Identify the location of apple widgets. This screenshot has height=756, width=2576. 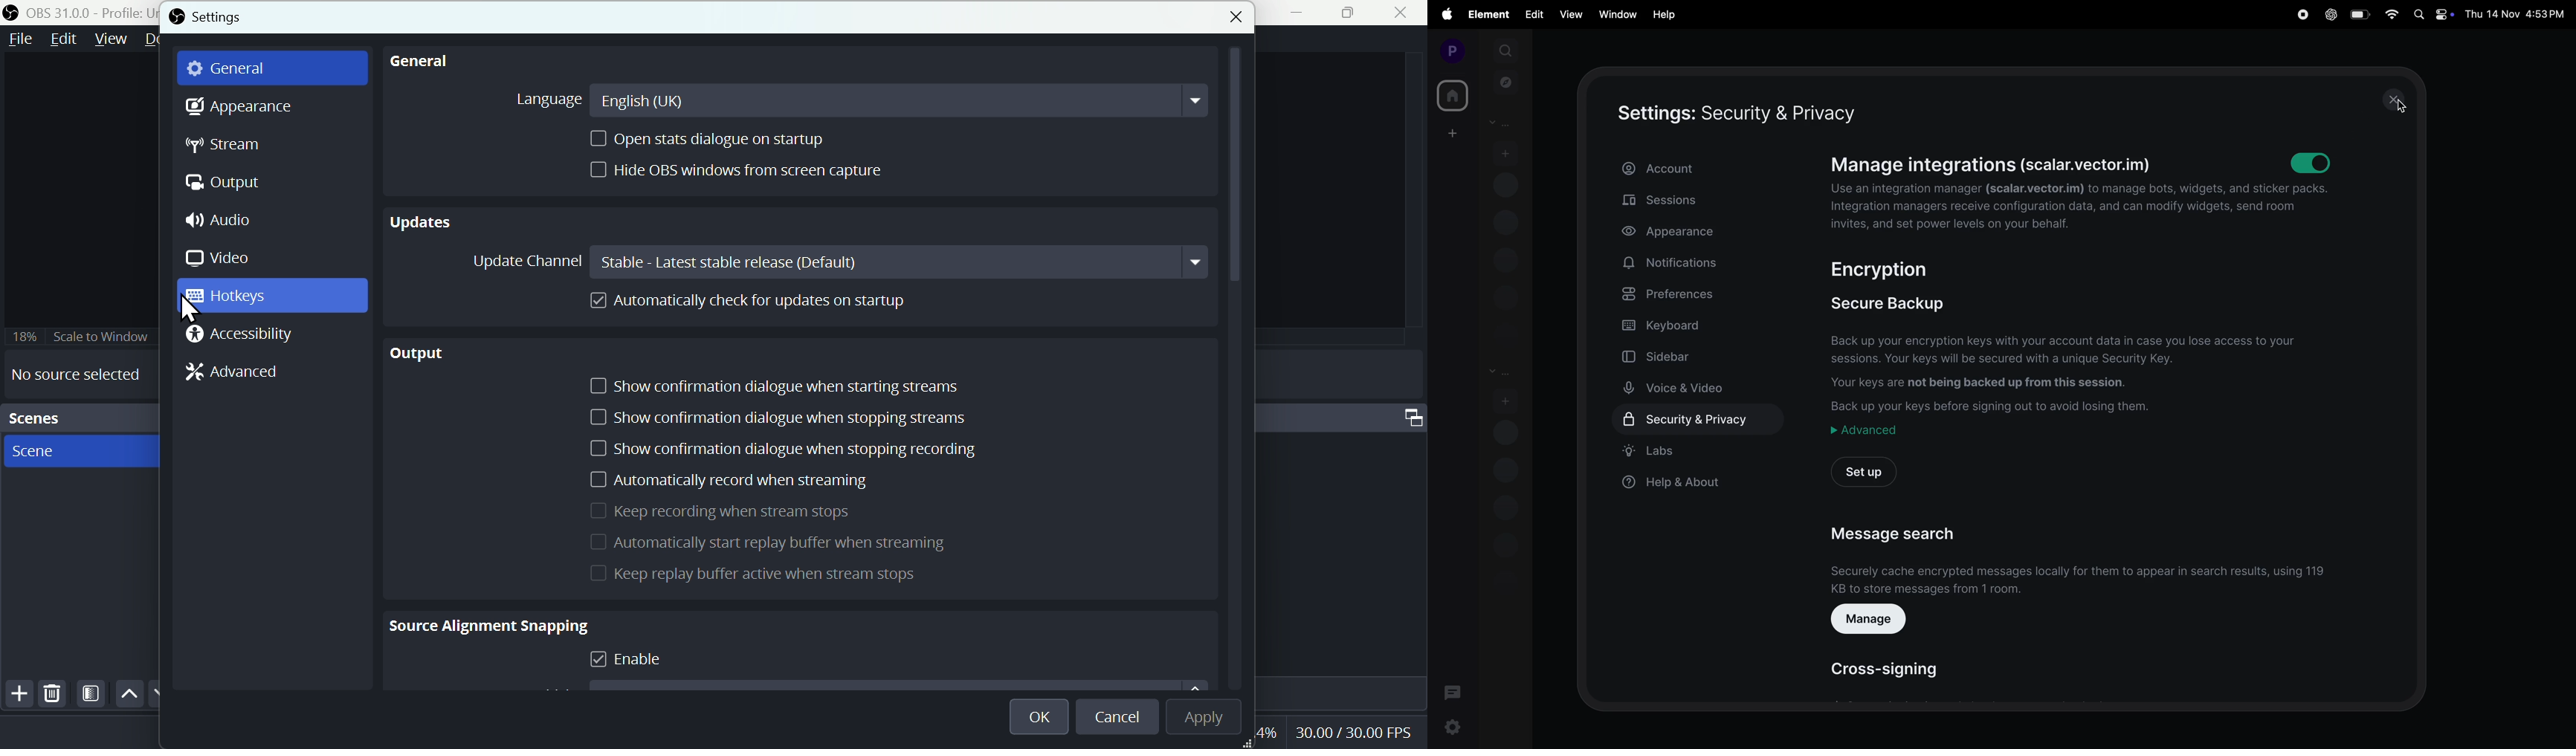
(2442, 15).